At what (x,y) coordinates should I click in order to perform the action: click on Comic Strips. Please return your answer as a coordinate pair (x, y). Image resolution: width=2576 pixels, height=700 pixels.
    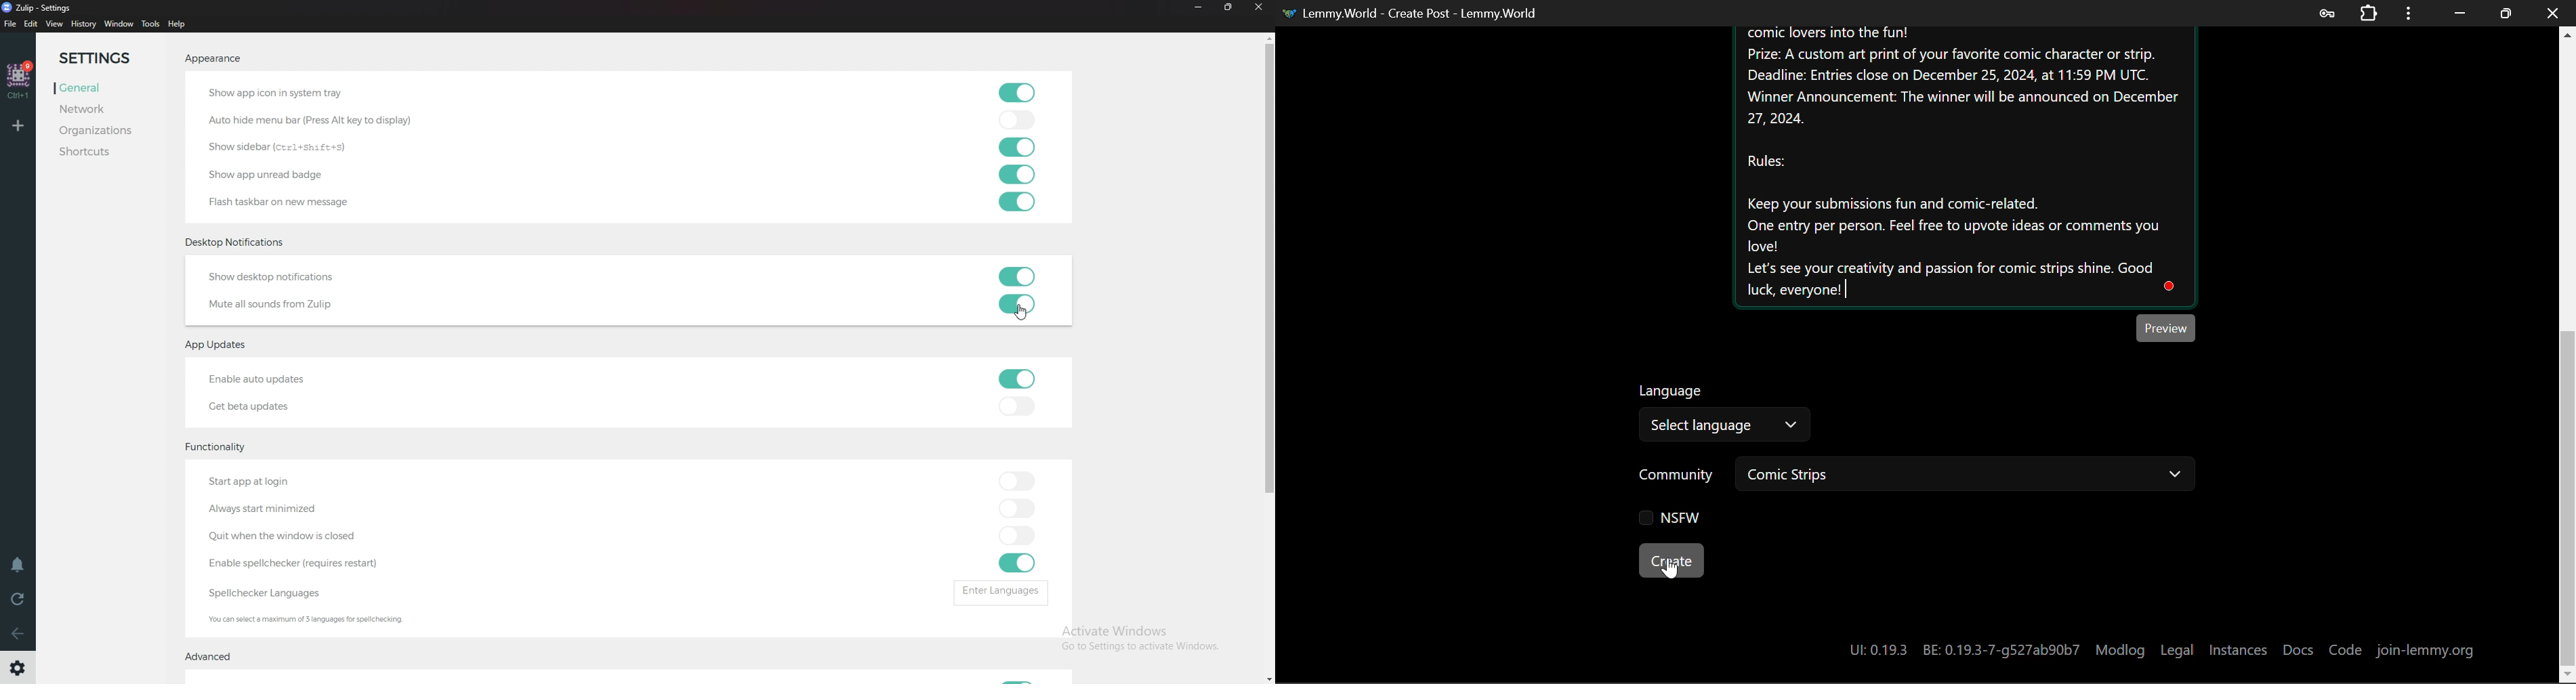
    Looking at the image, I should click on (1964, 476).